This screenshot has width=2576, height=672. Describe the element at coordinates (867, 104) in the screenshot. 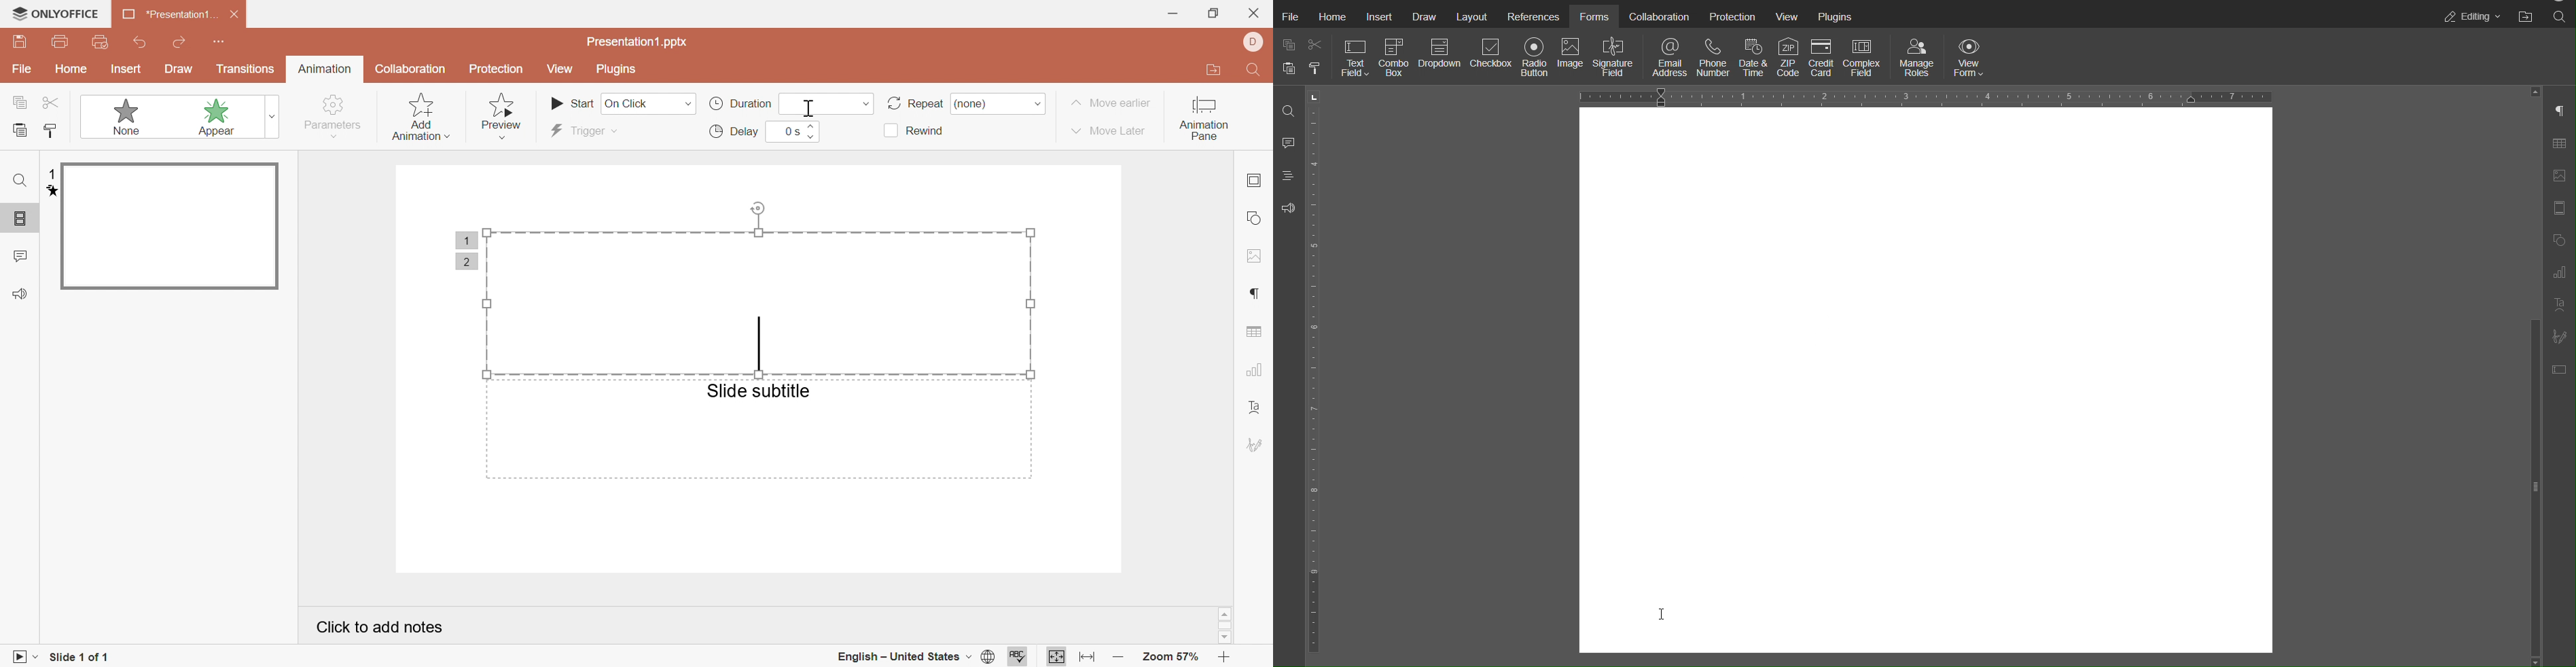

I see `drop down` at that location.